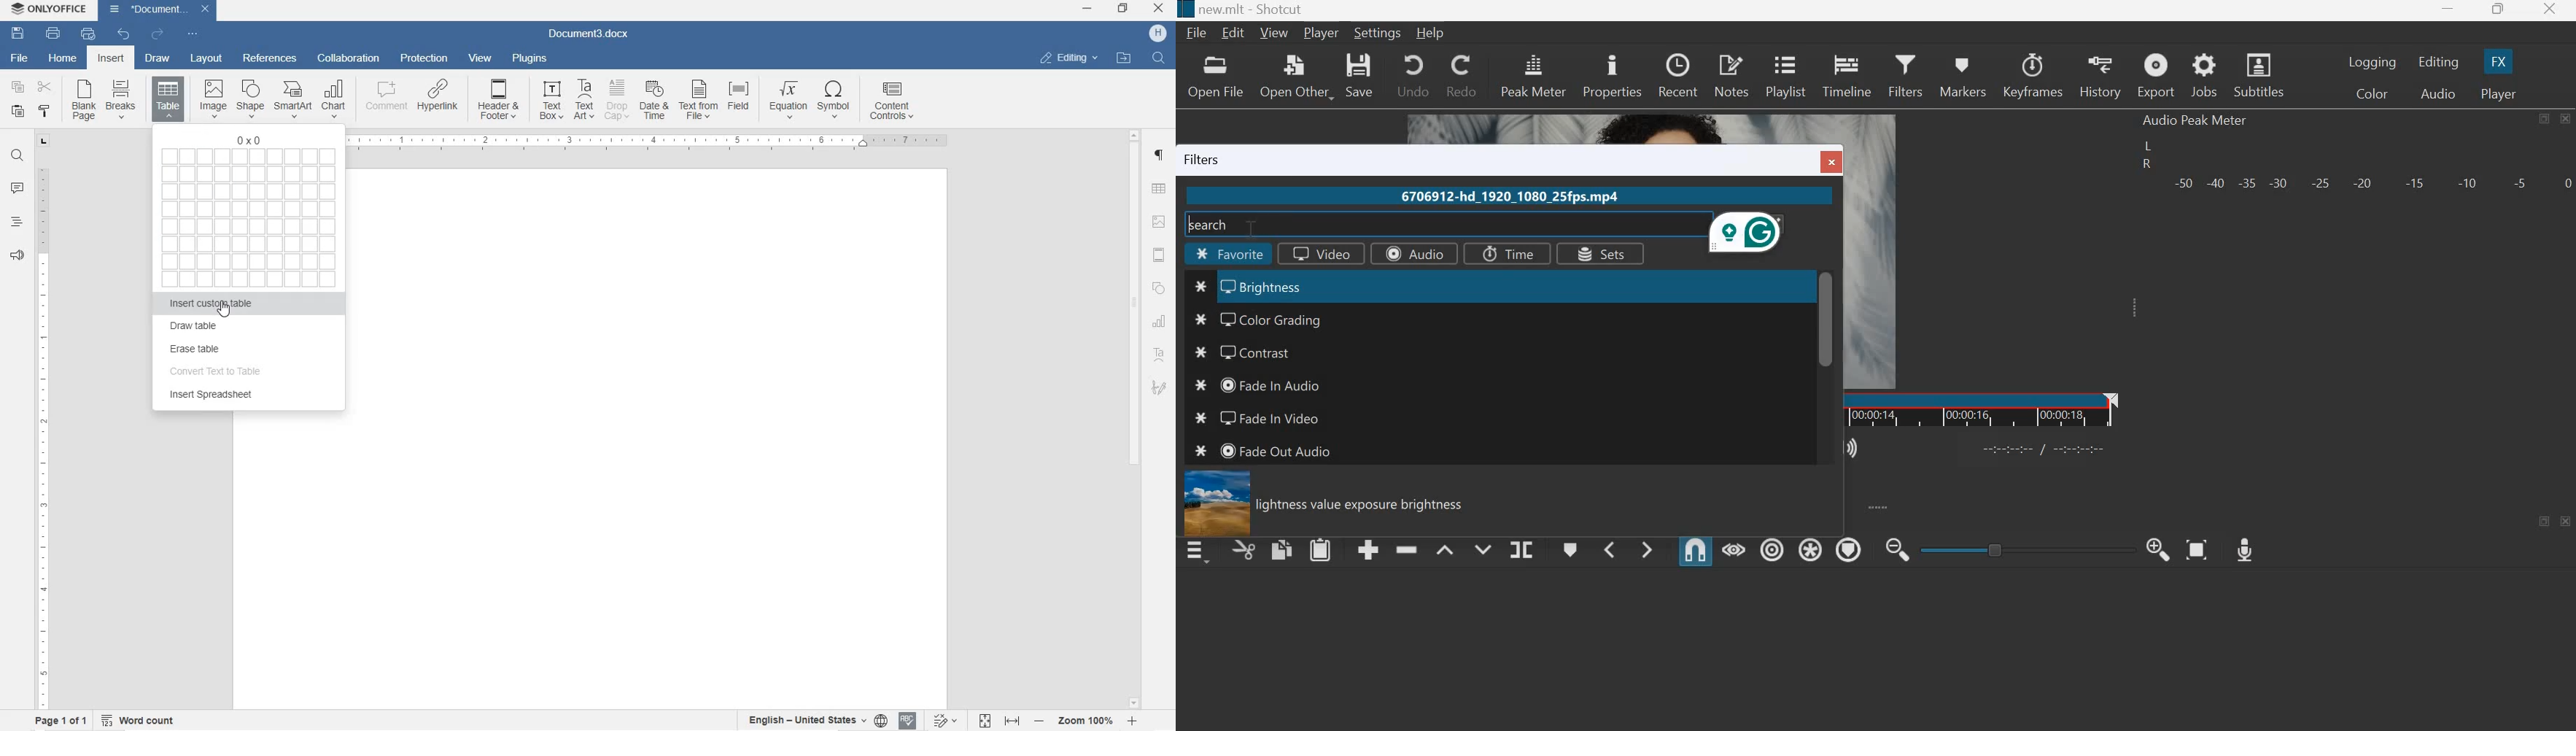 Image resolution: width=2576 pixels, height=756 pixels. Describe the element at coordinates (1199, 33) in the screenshot. I see `File` at that location.